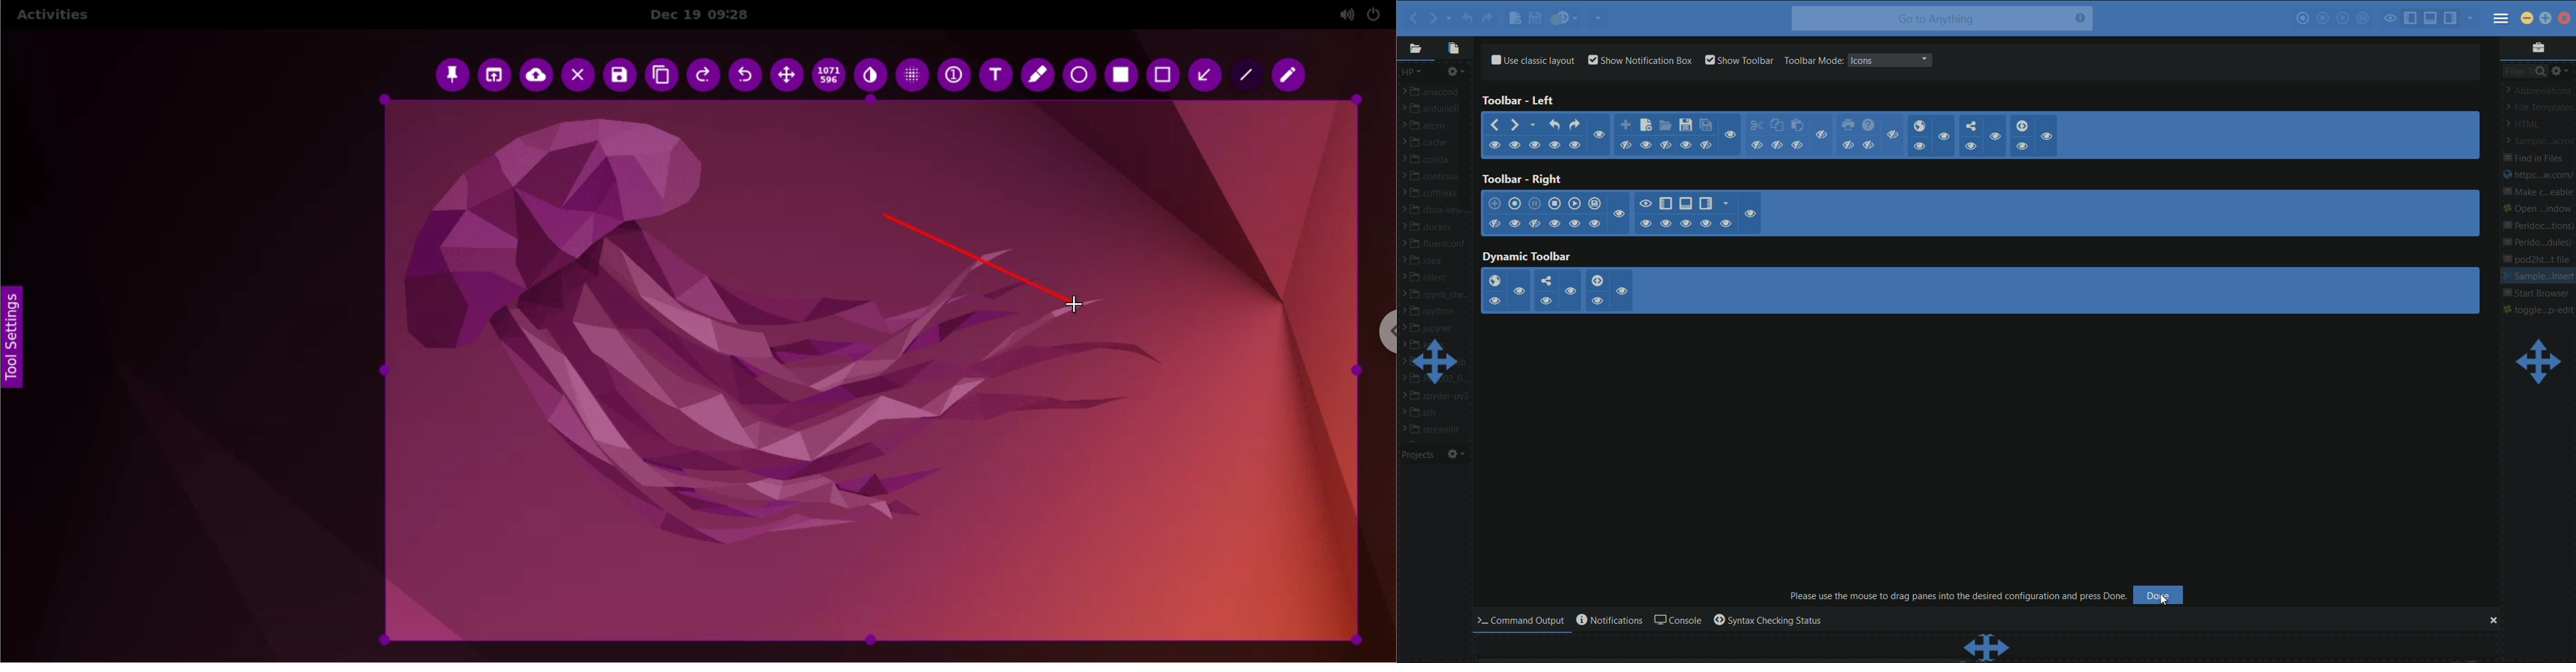 The width and height of the screenshot is (2576, 672). I want to click on start macro, so click(1517, 204).